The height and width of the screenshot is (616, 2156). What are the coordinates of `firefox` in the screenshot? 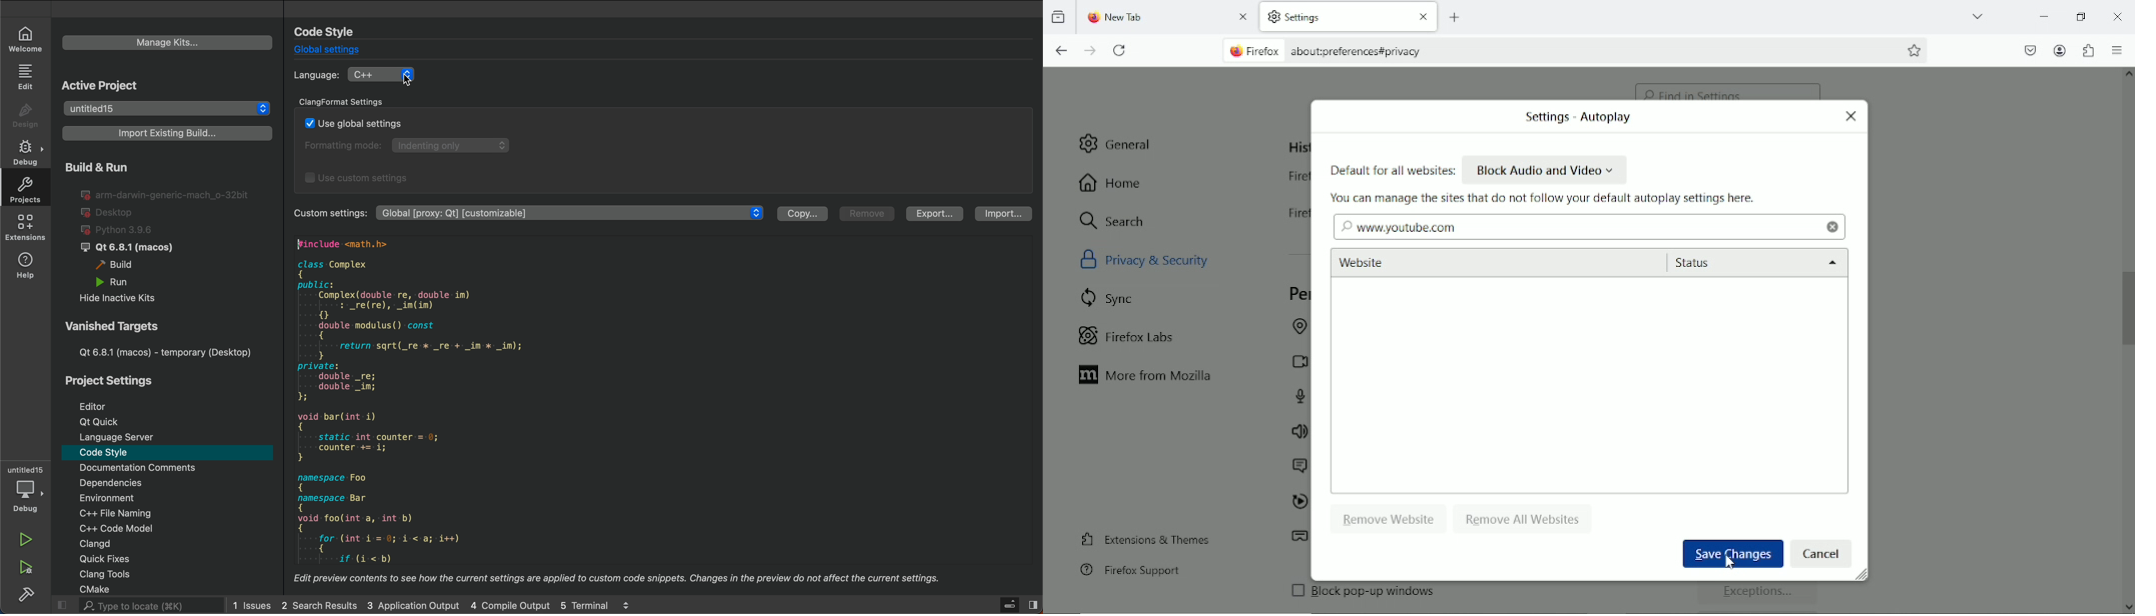 It's located at (1267, 52).